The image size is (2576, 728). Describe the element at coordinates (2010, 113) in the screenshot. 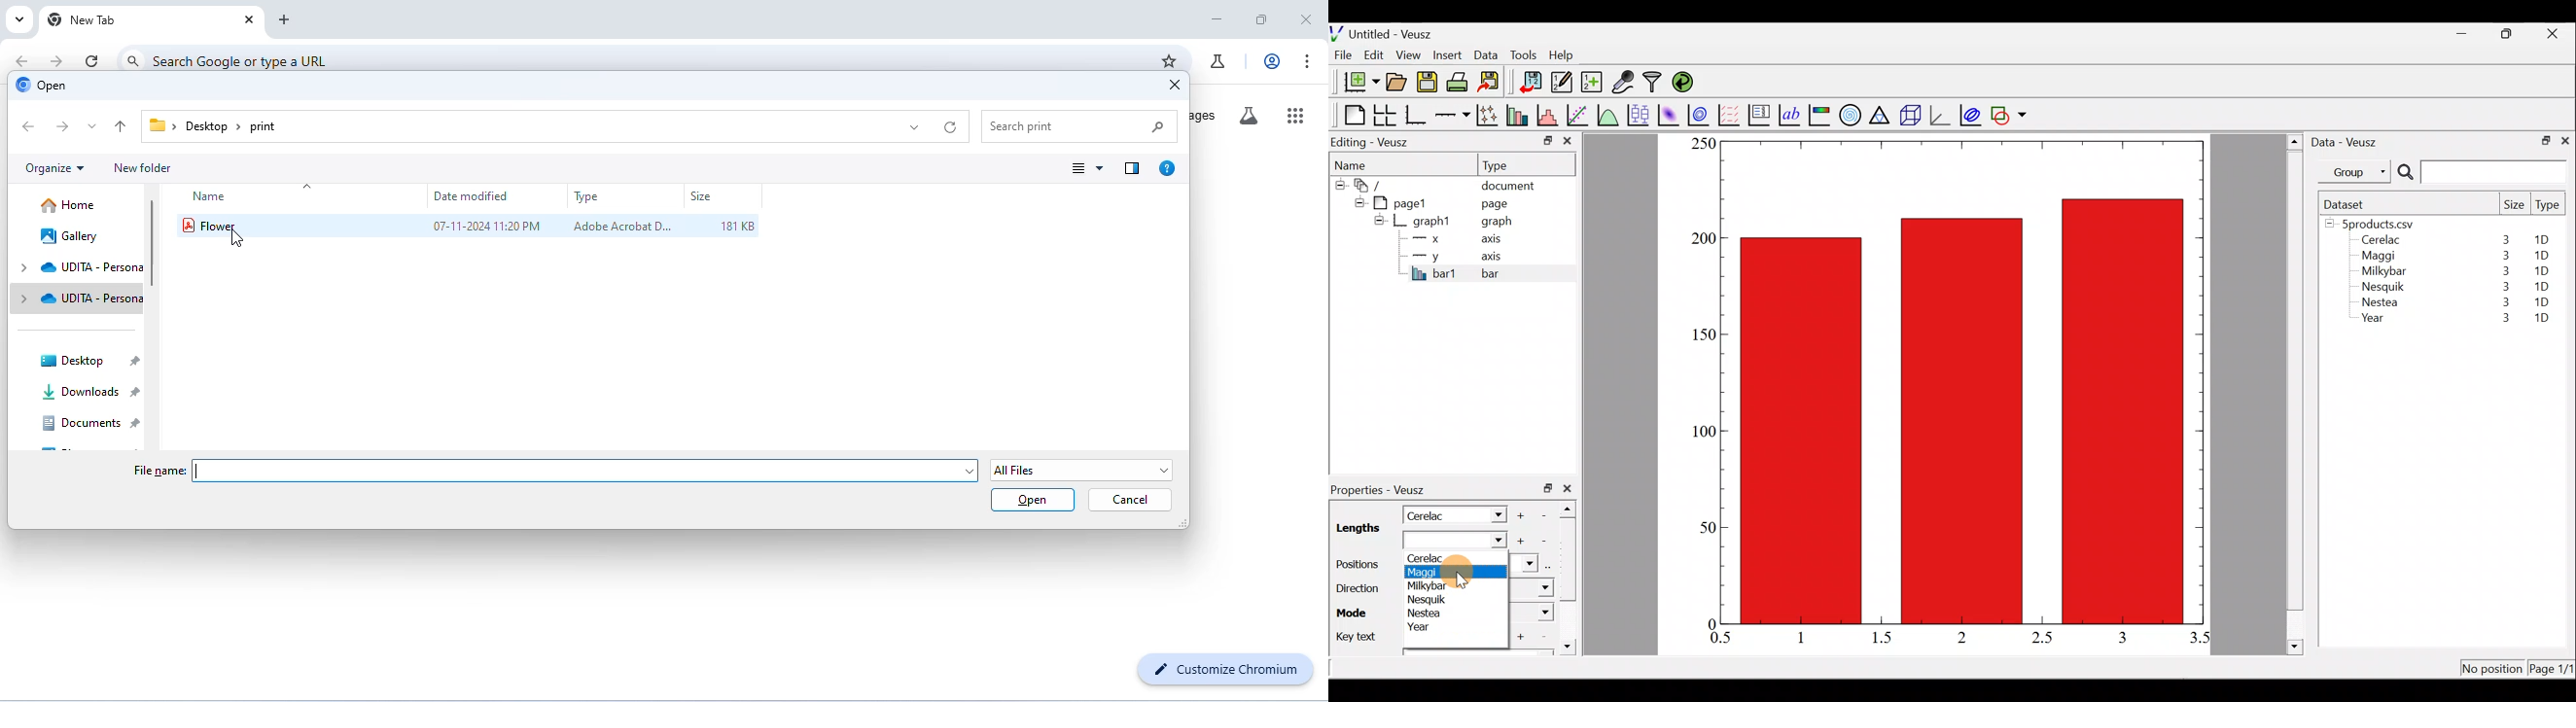

I see `Add a shape to the plot.` at that location.